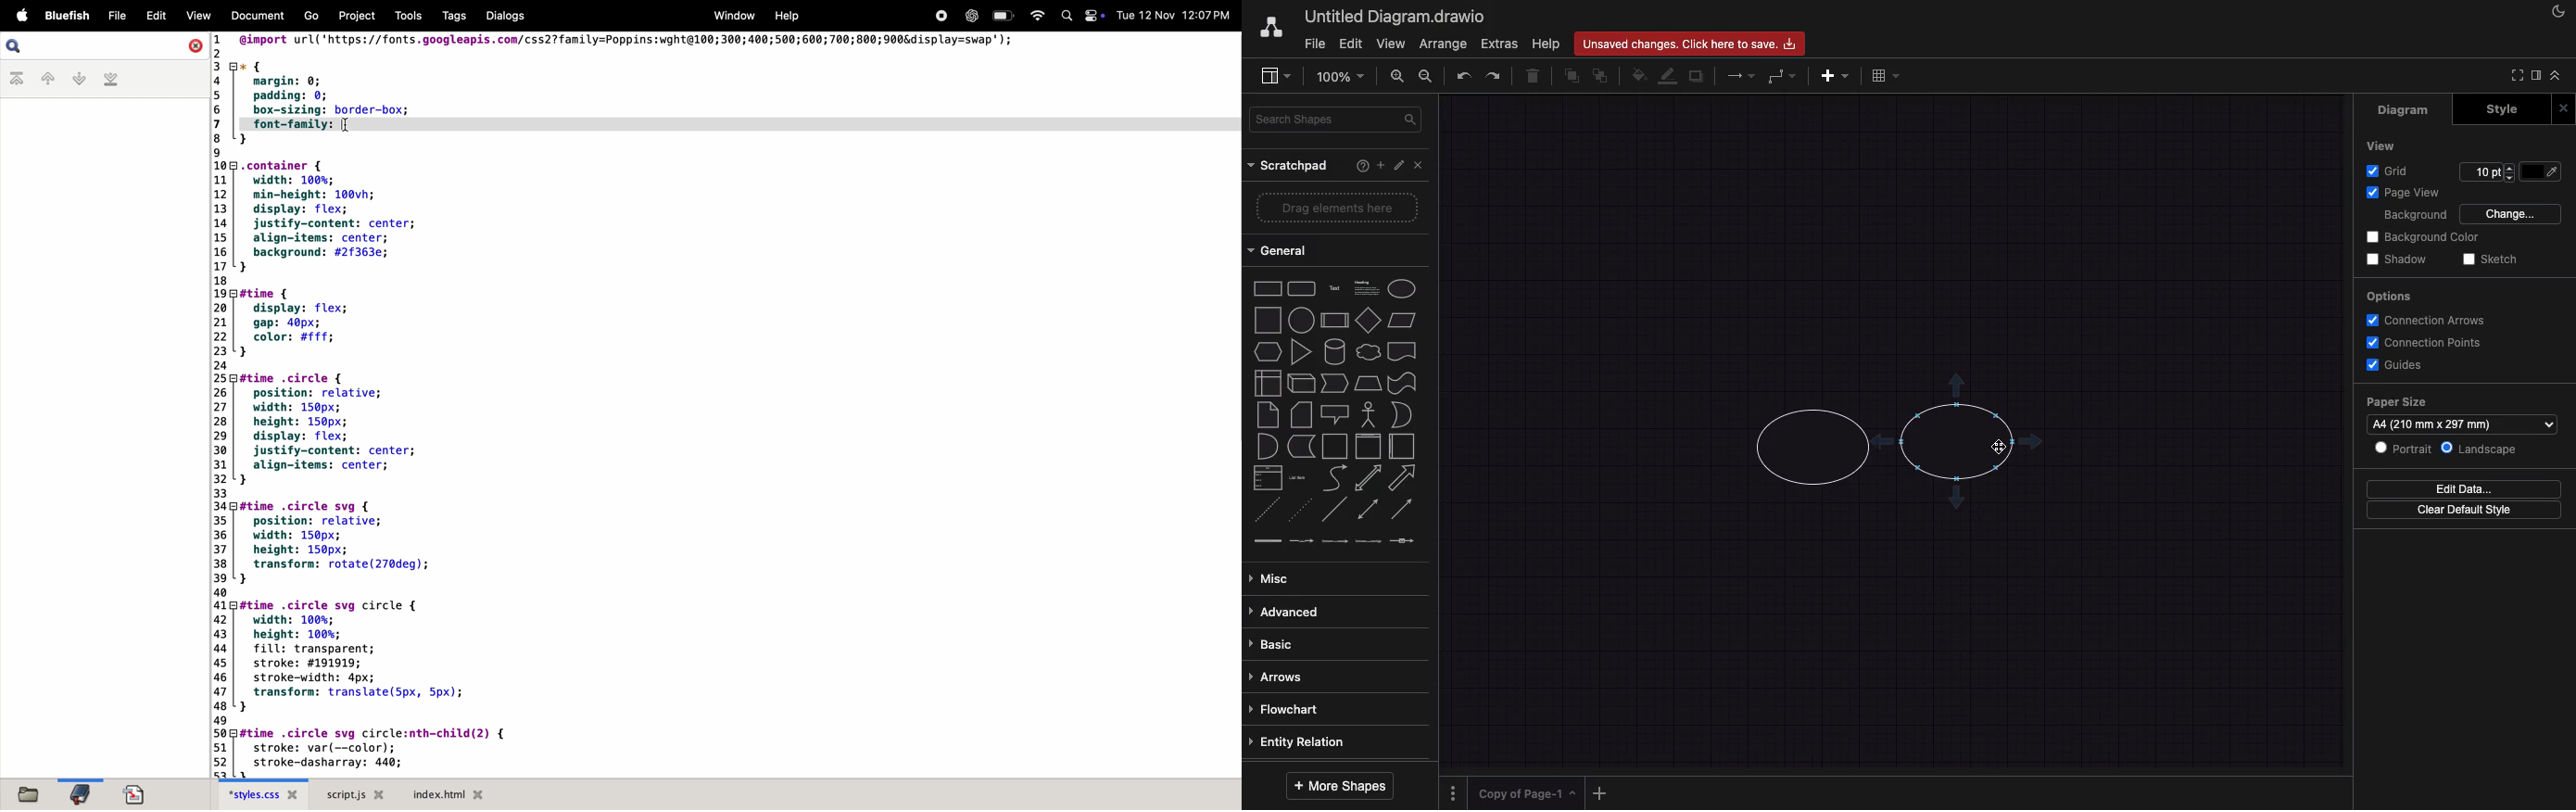 Image resolution: width=2576 pixels, height=812 pixels. I want to click on options, so click(2389, 296).